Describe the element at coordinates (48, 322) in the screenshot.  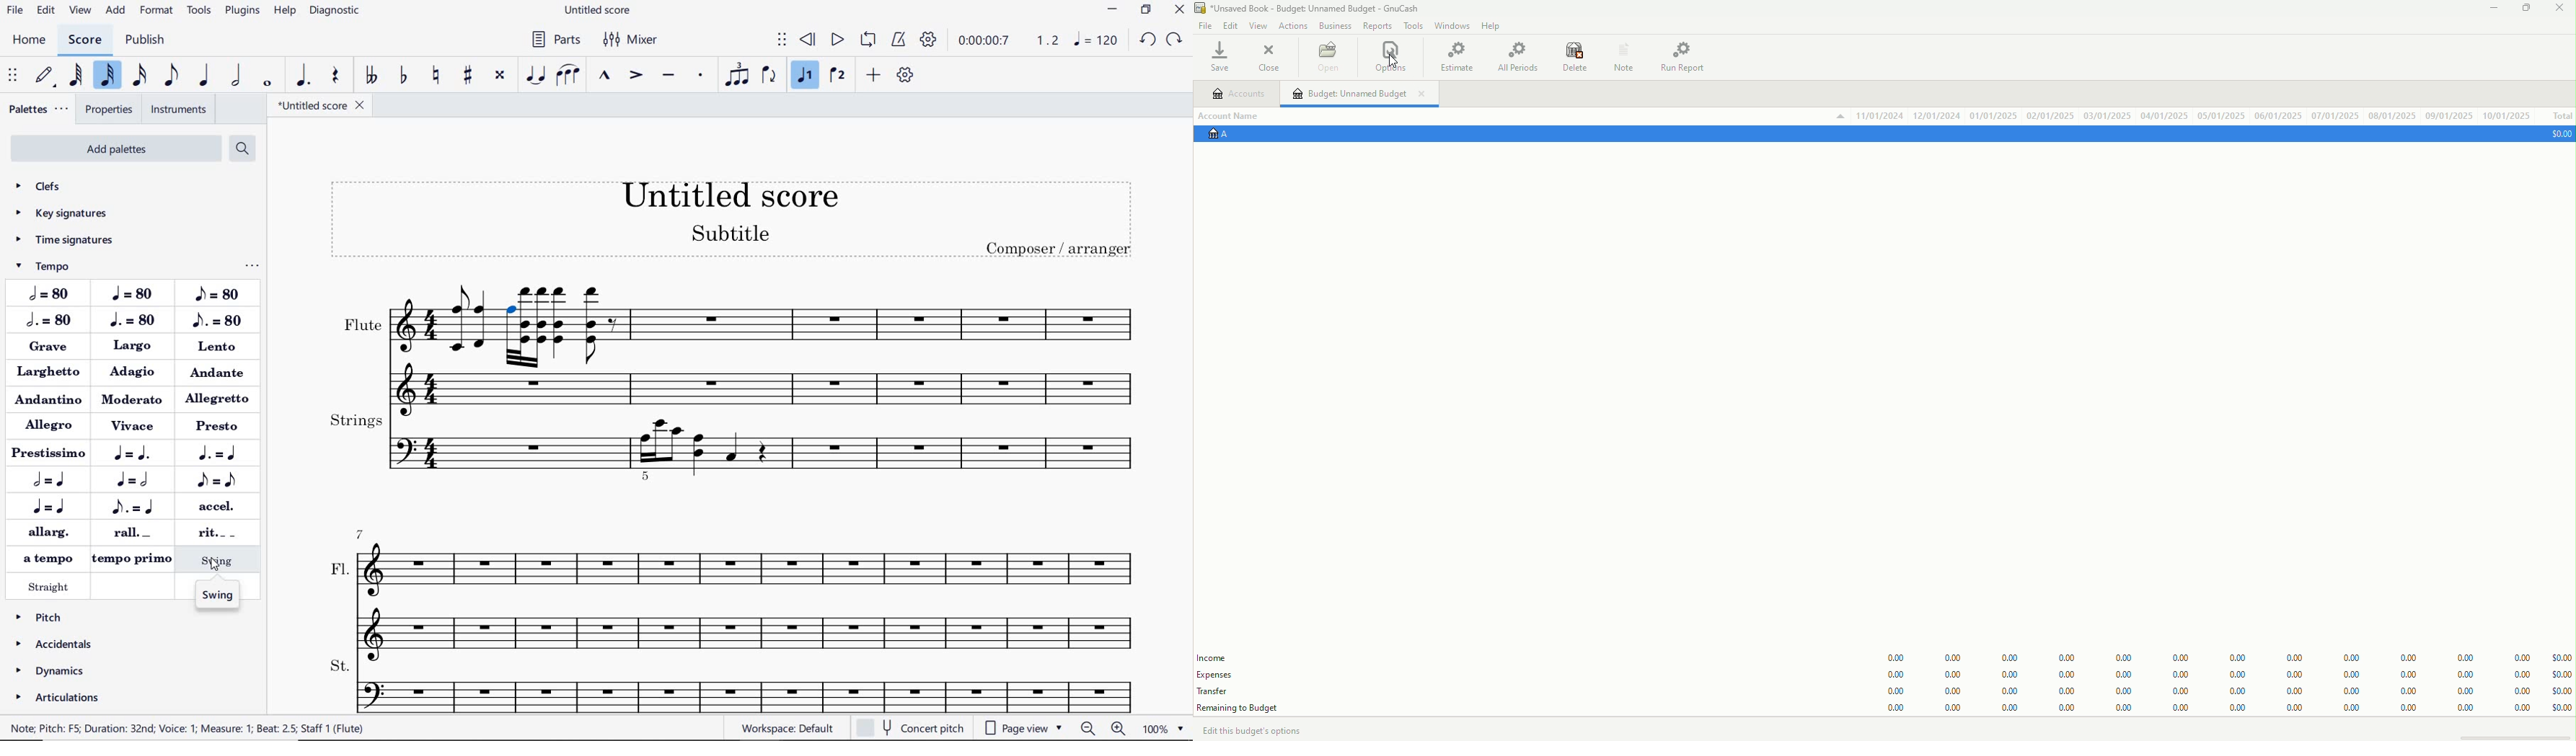
I see `DOTTED HALF NOTE` at that location.